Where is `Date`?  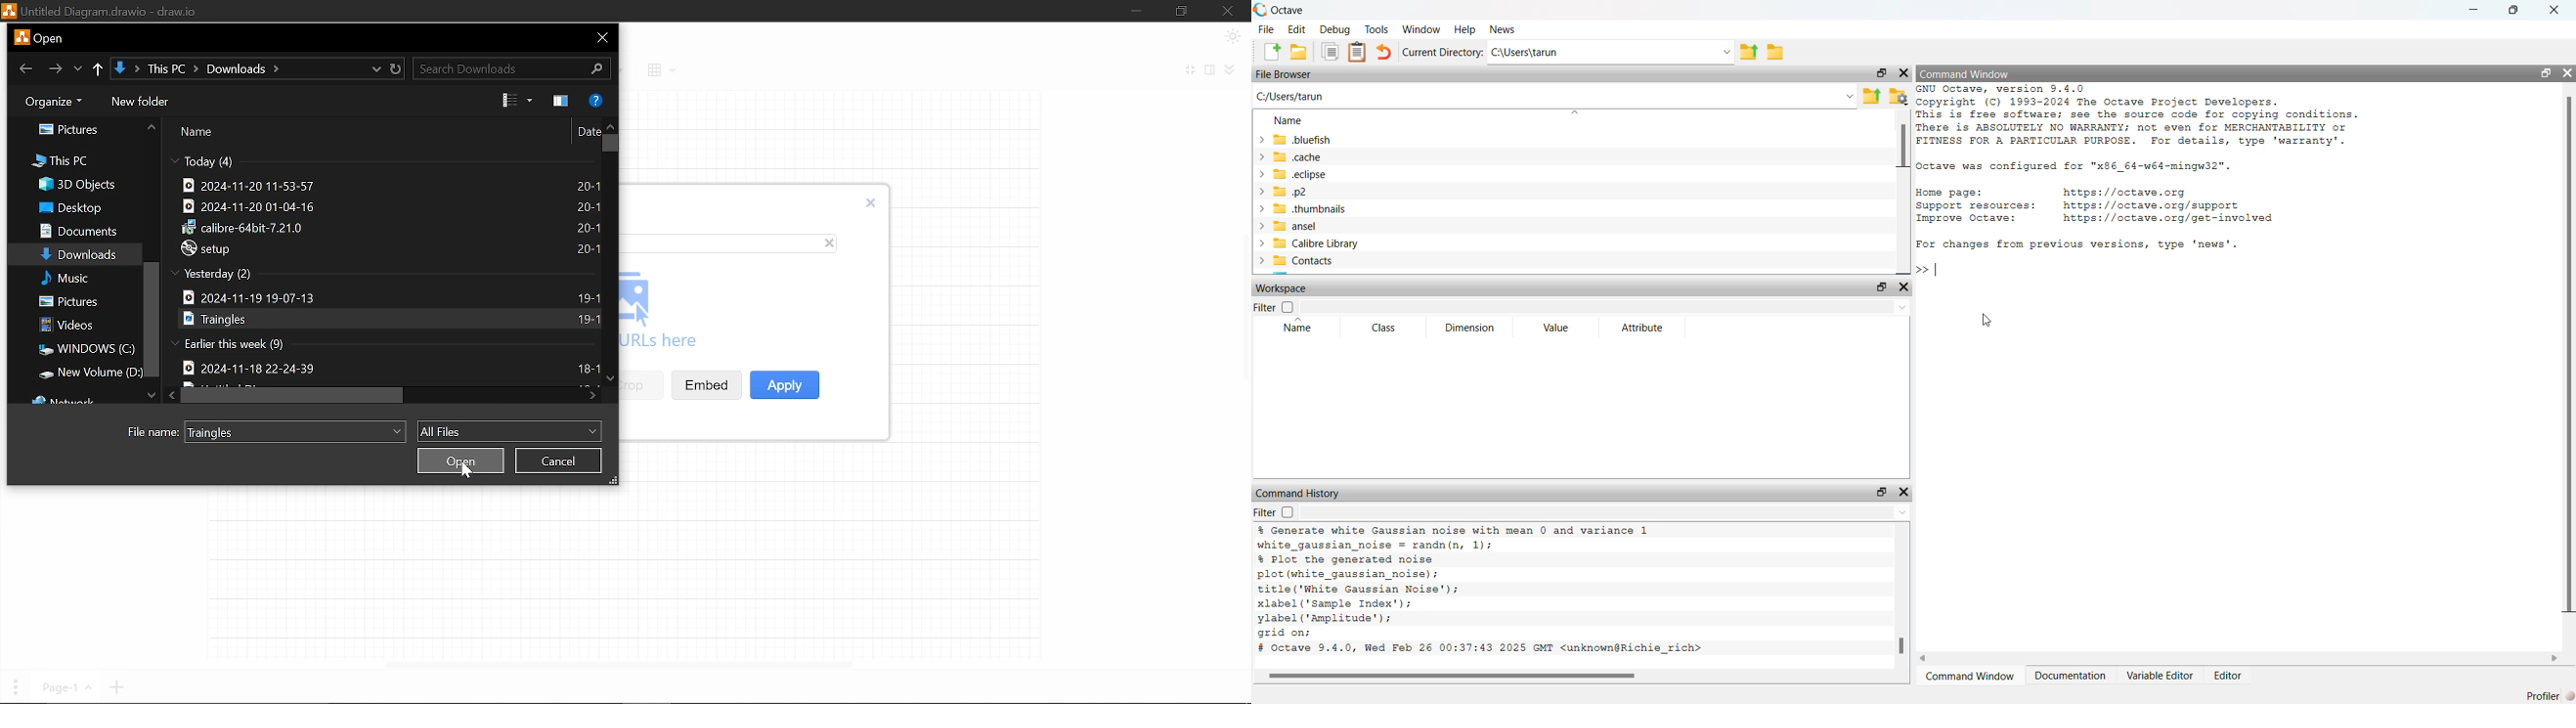 Date is located at coordinates (586, 133).